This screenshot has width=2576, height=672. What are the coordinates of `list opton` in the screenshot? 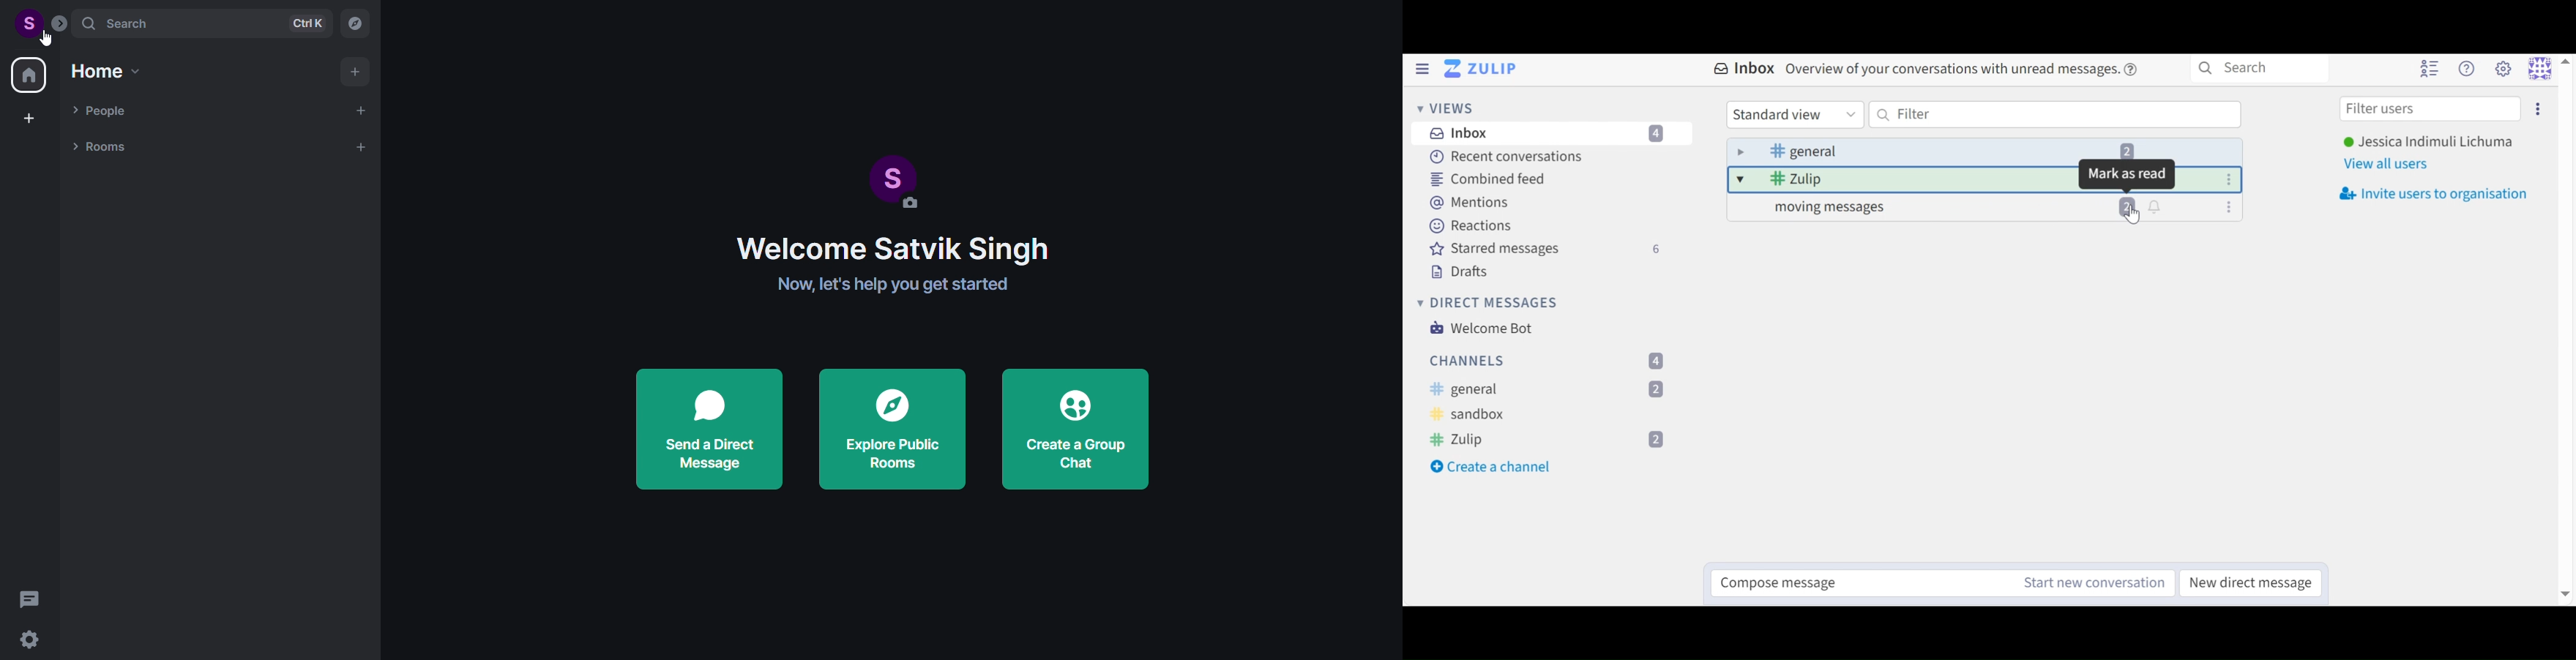 It's located at (365, 146).